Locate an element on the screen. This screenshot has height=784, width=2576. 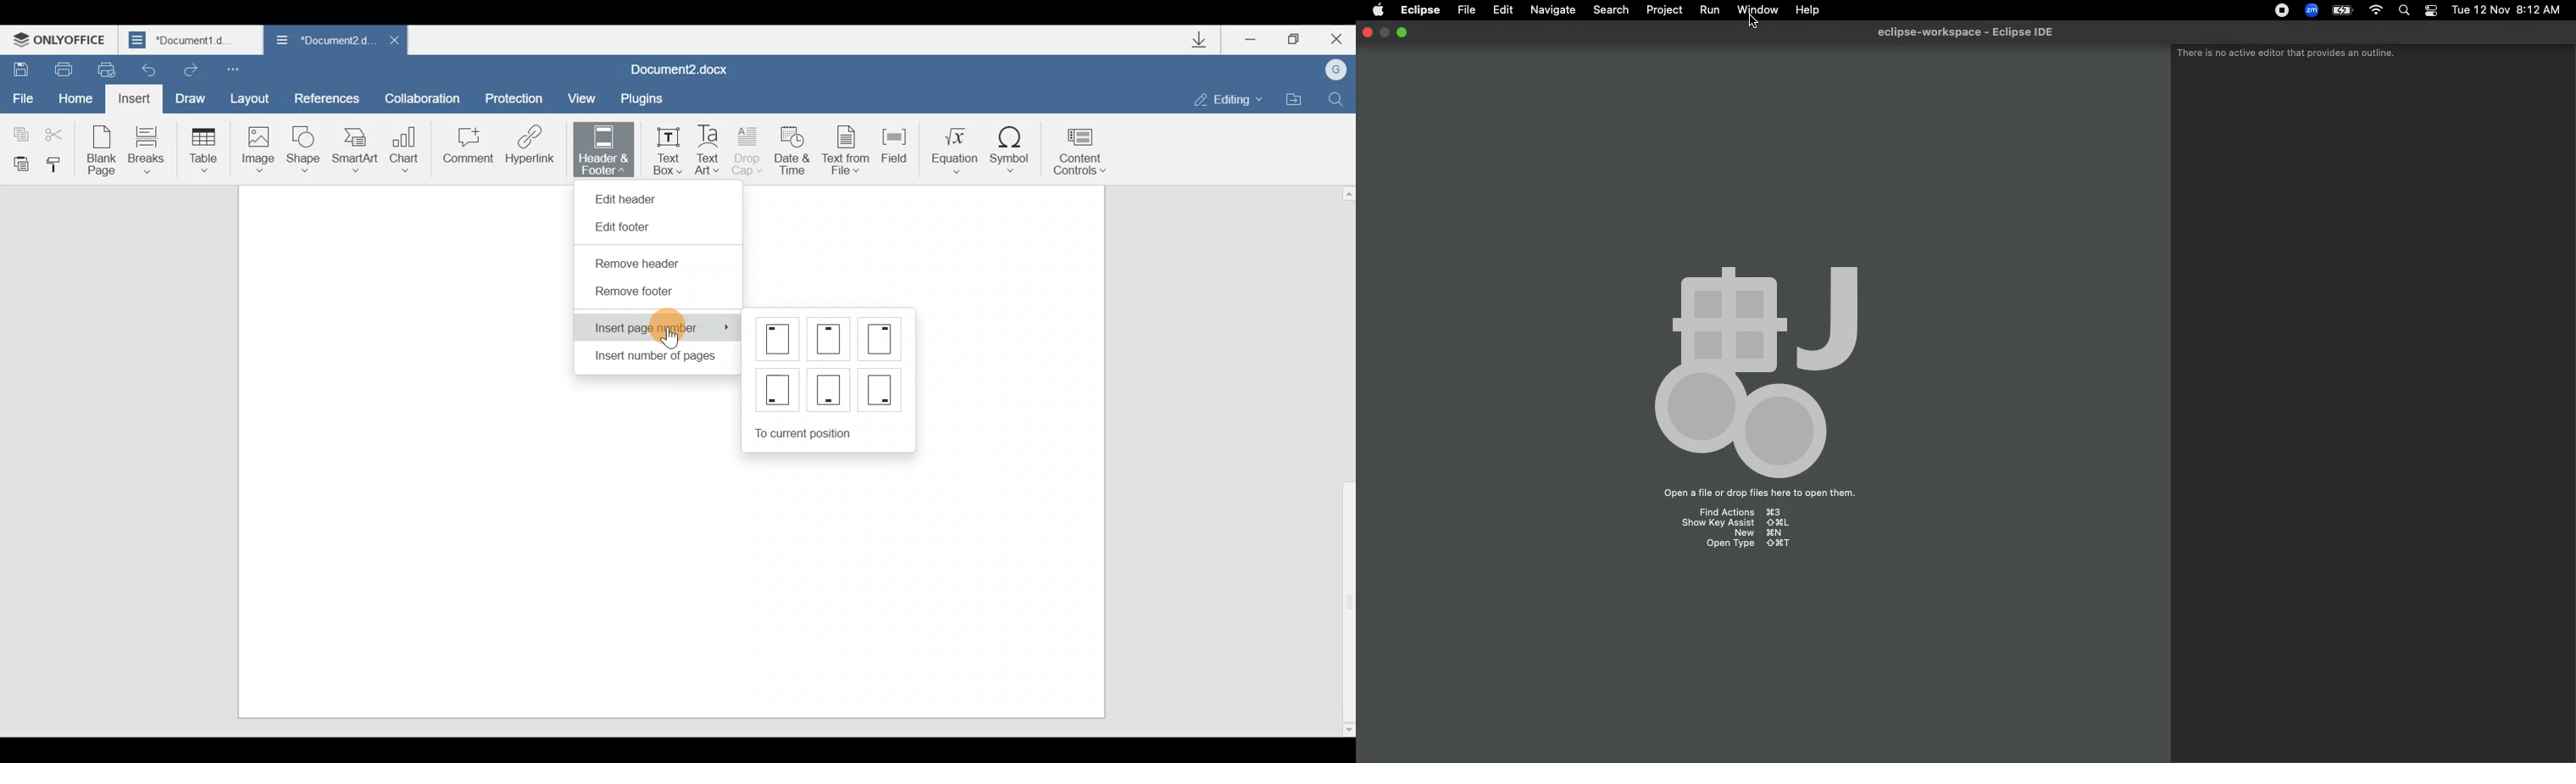
Minimize is located at coordinates (1246, 41).